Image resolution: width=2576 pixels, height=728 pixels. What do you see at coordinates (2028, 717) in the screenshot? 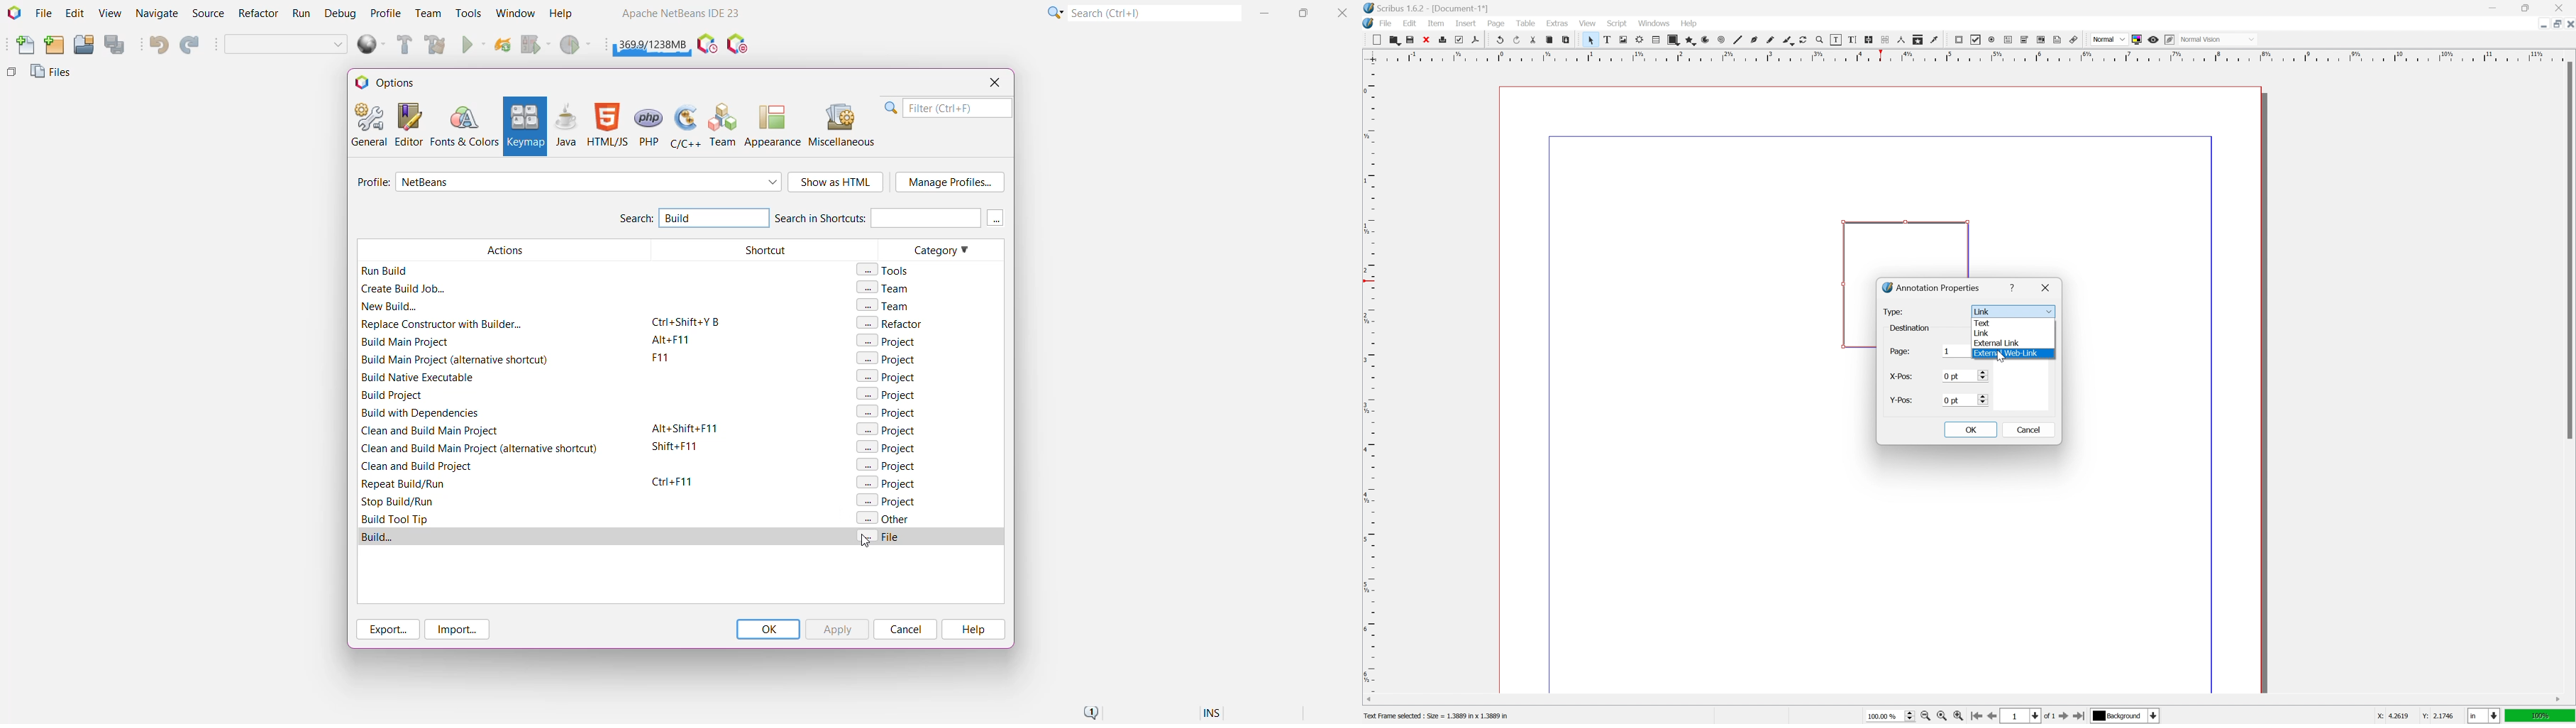
I see `select current page` at bounding box center [2028, 717].